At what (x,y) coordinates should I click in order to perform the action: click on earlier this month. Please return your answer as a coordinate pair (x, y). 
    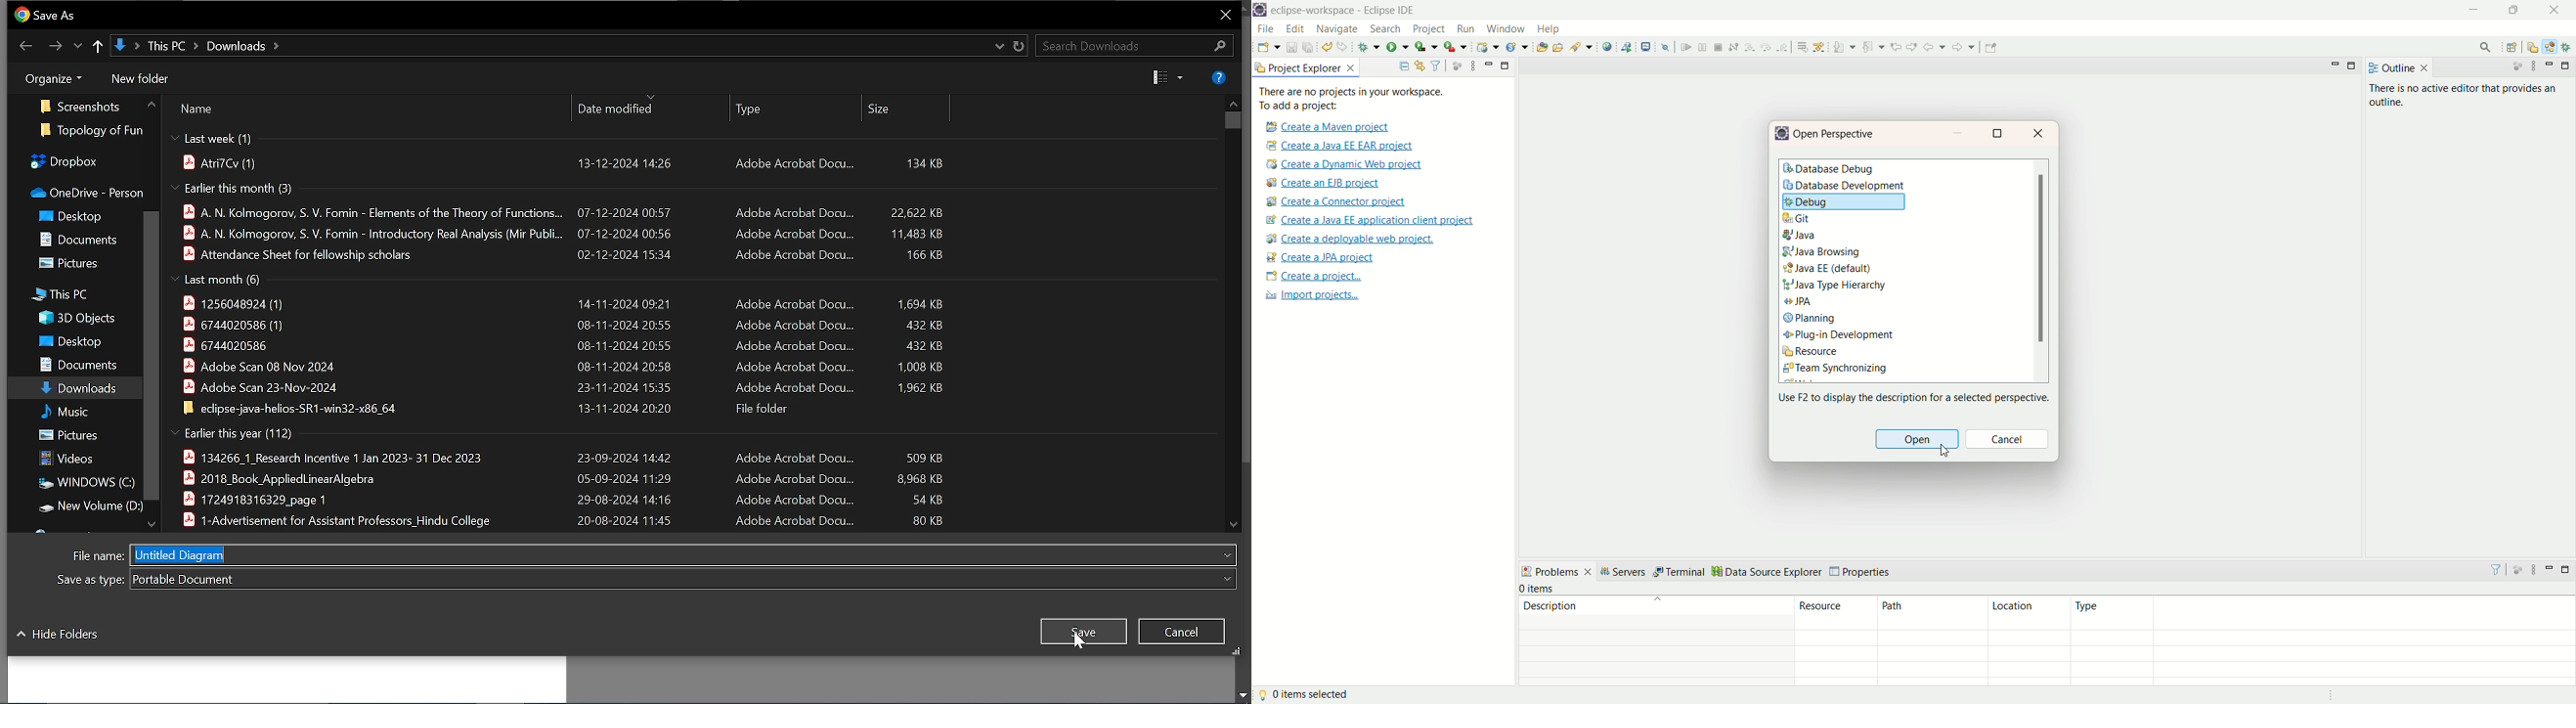
    Looking at the image, I should click on (237, 190).